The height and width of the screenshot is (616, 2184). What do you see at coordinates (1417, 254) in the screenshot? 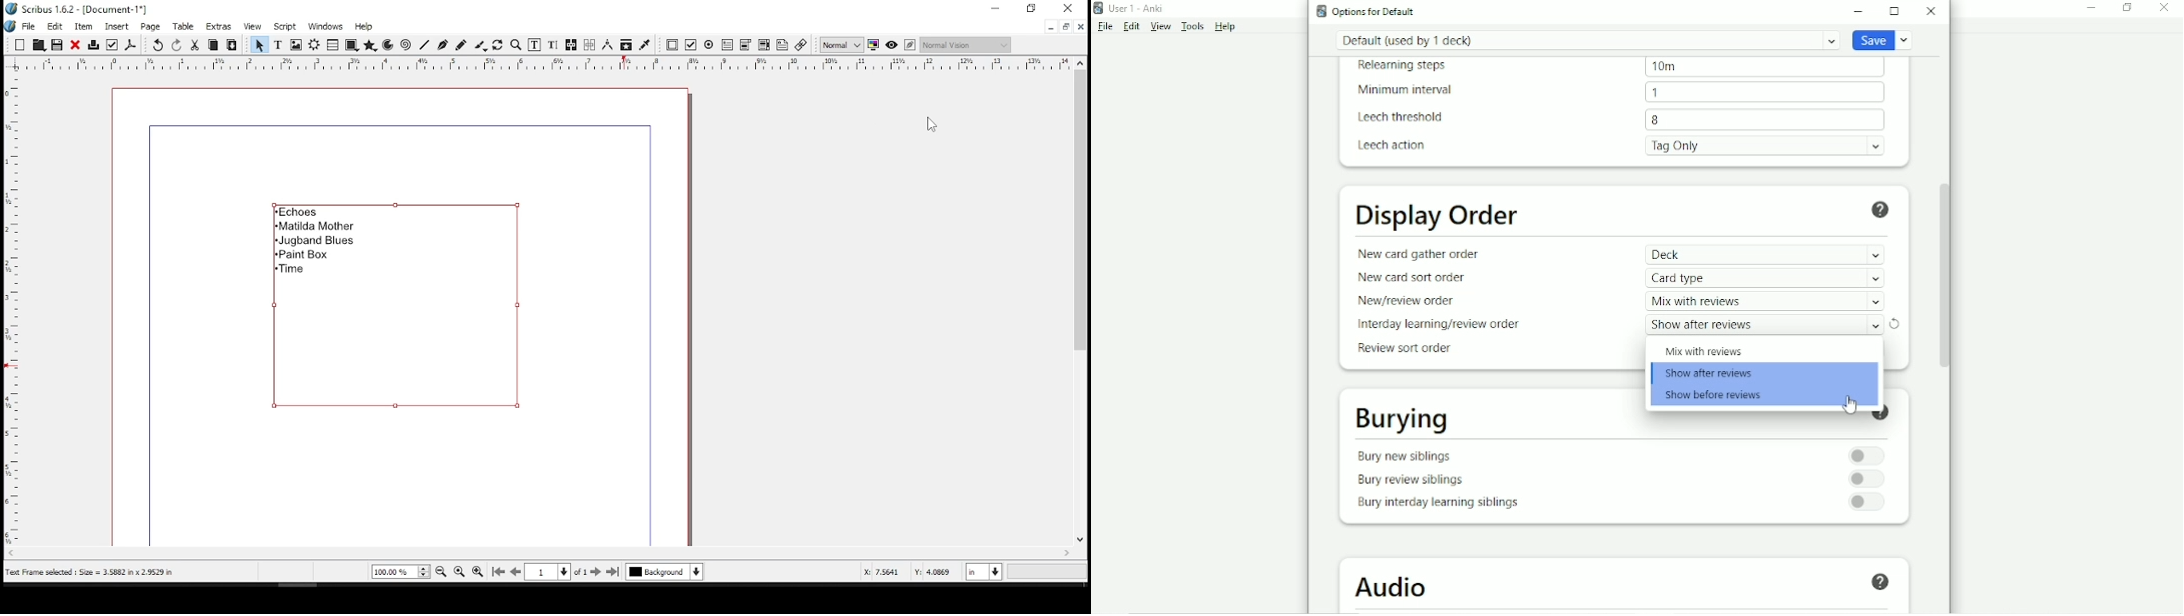
I see `New card gather order` at bounding box center [1417, 254].